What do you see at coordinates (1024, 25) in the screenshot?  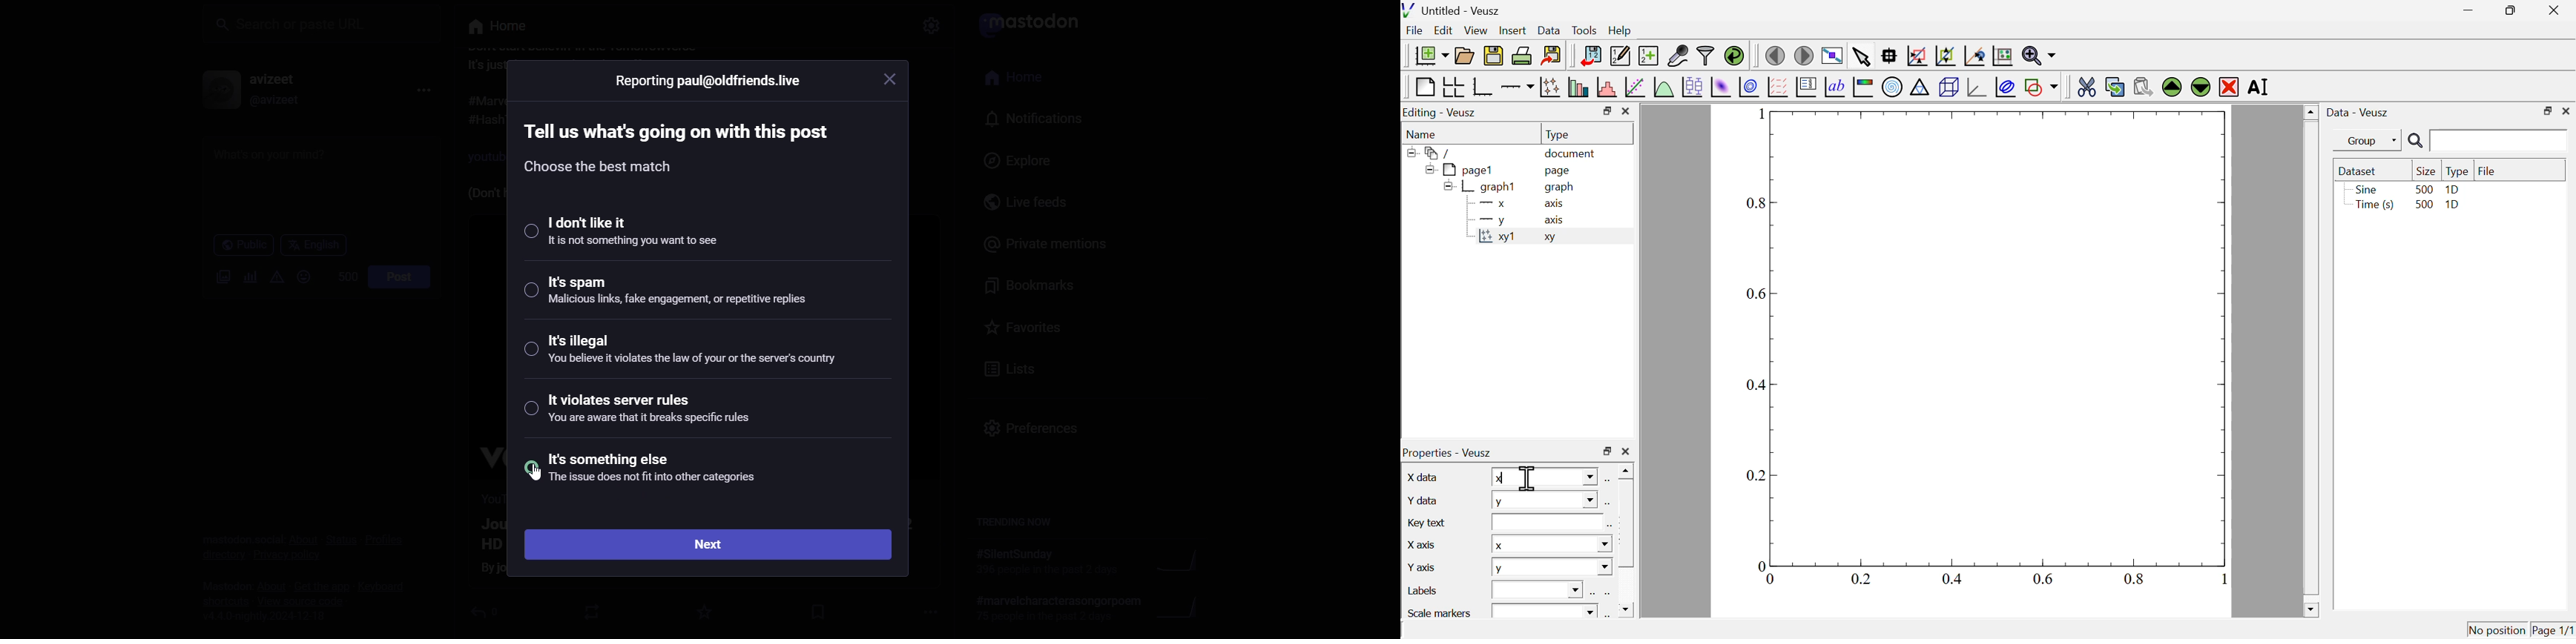 I see `logo` at bounding box center [1024, 25].